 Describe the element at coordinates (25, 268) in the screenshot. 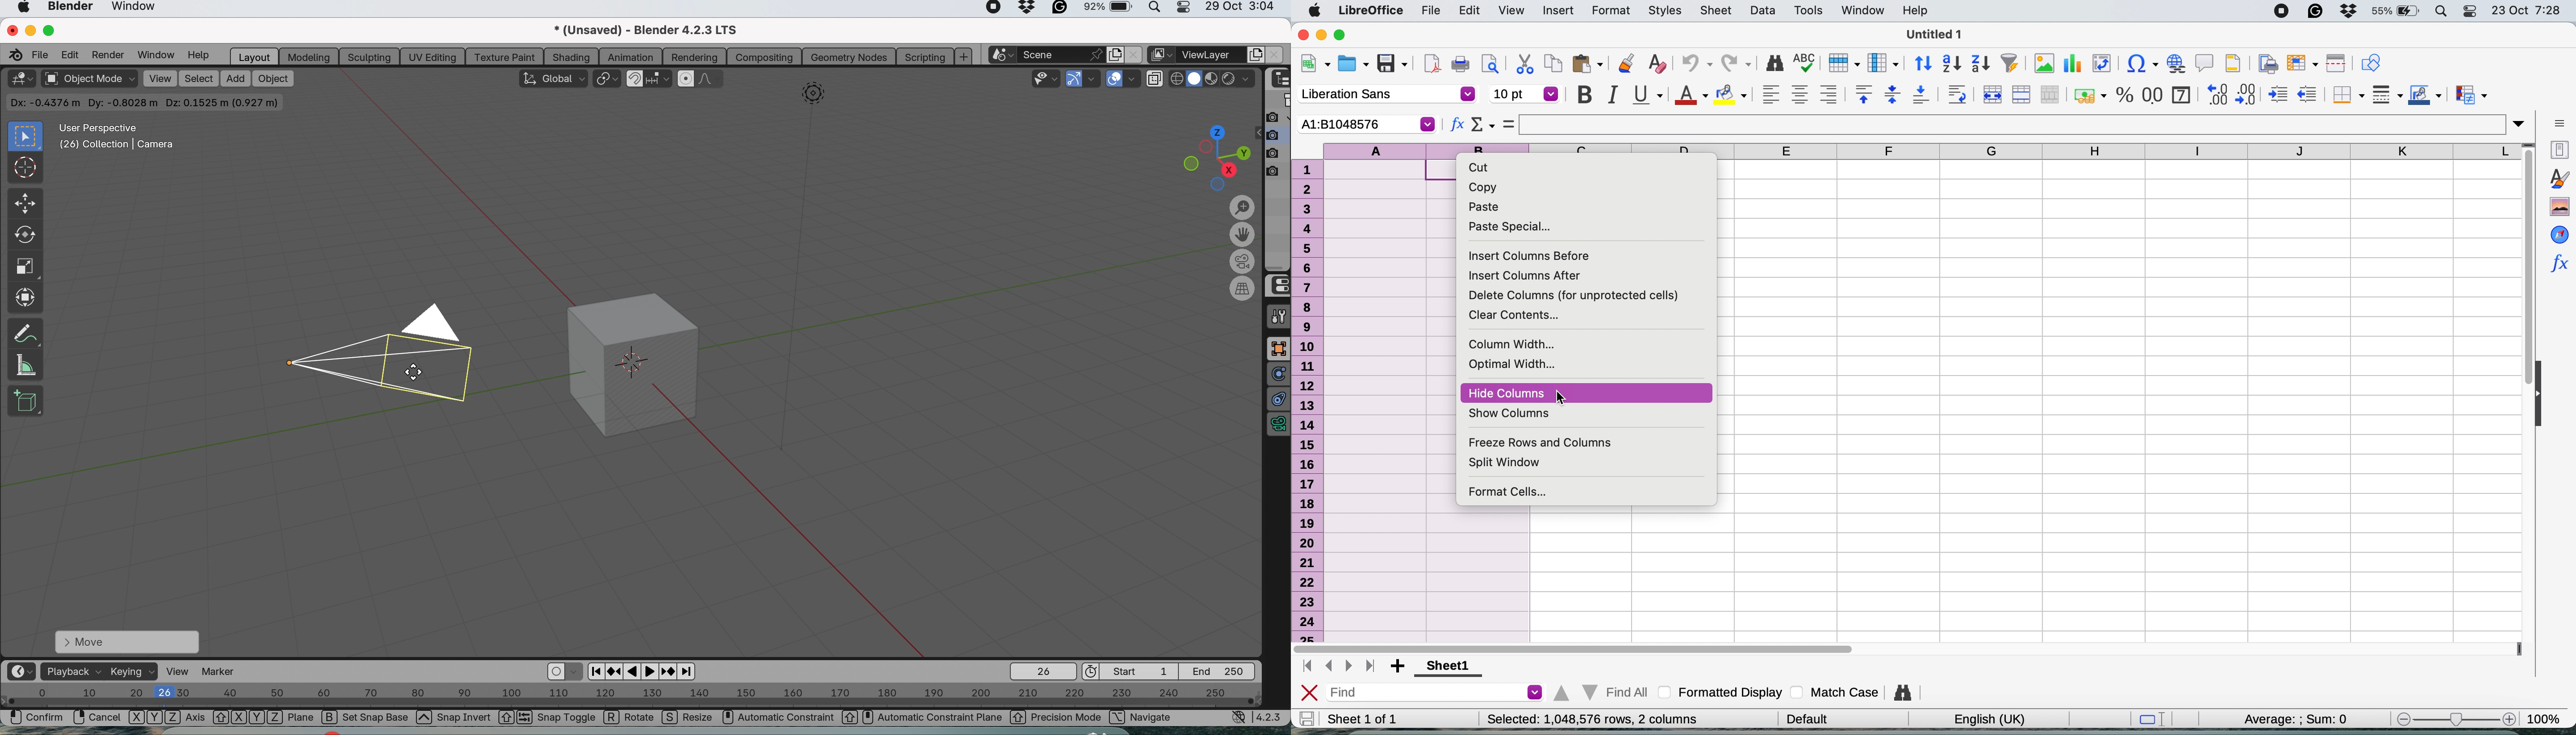

I see `scale` at that location.